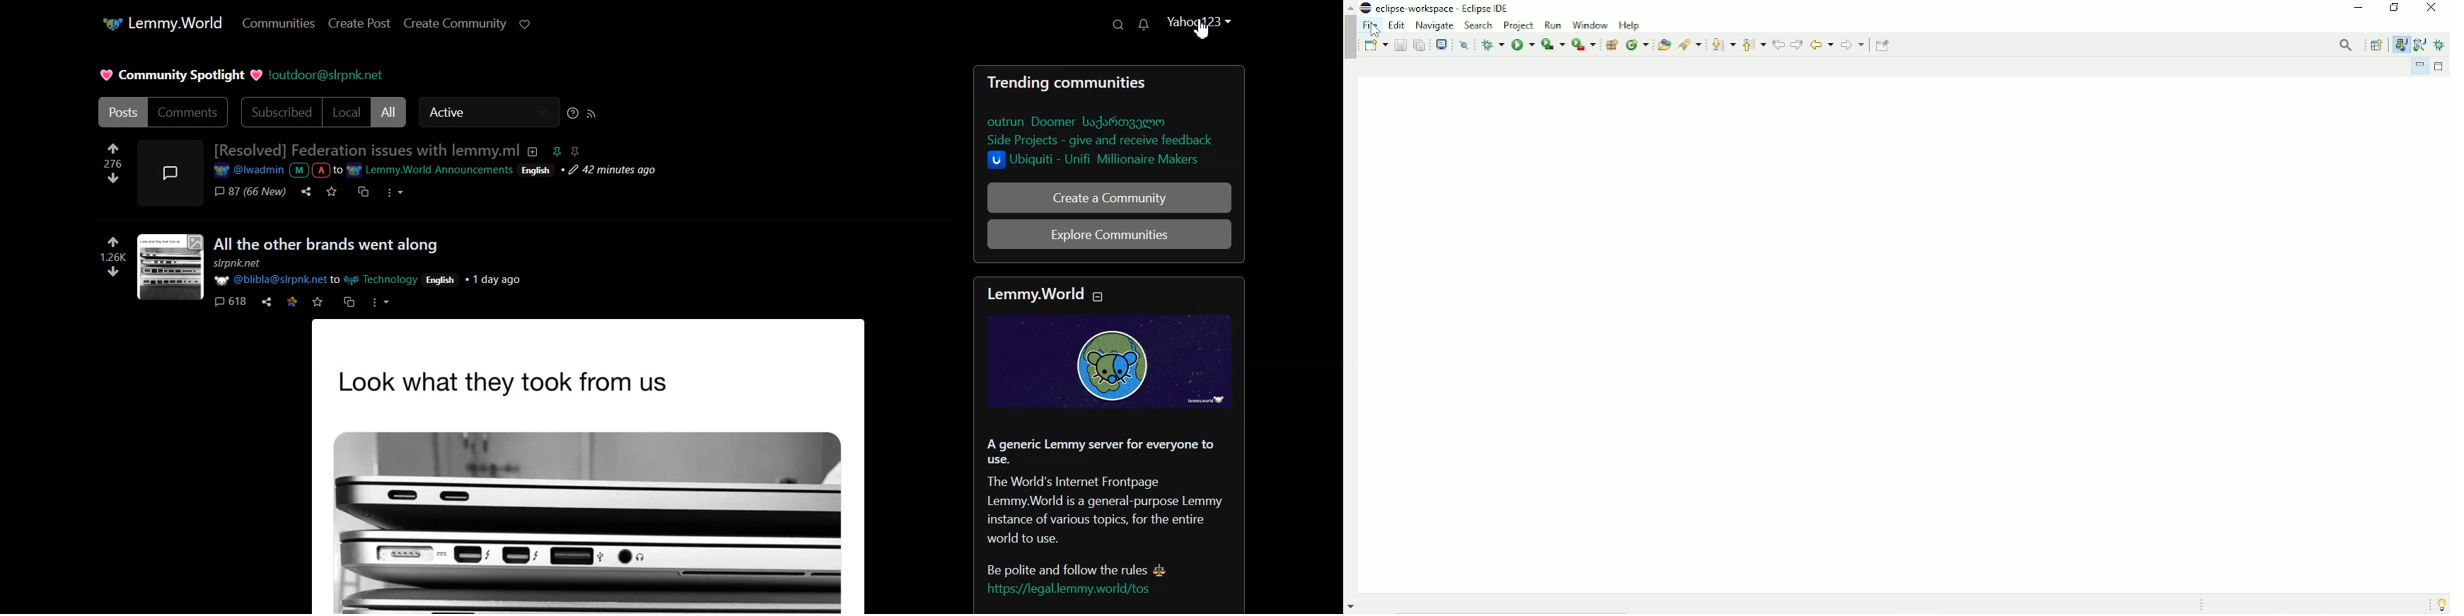 This screenshot has width=2464, height=616. What do you see at coordinates (1553, 25) in the screenshot?
I see `Run` at bounding box center [1553, 25].